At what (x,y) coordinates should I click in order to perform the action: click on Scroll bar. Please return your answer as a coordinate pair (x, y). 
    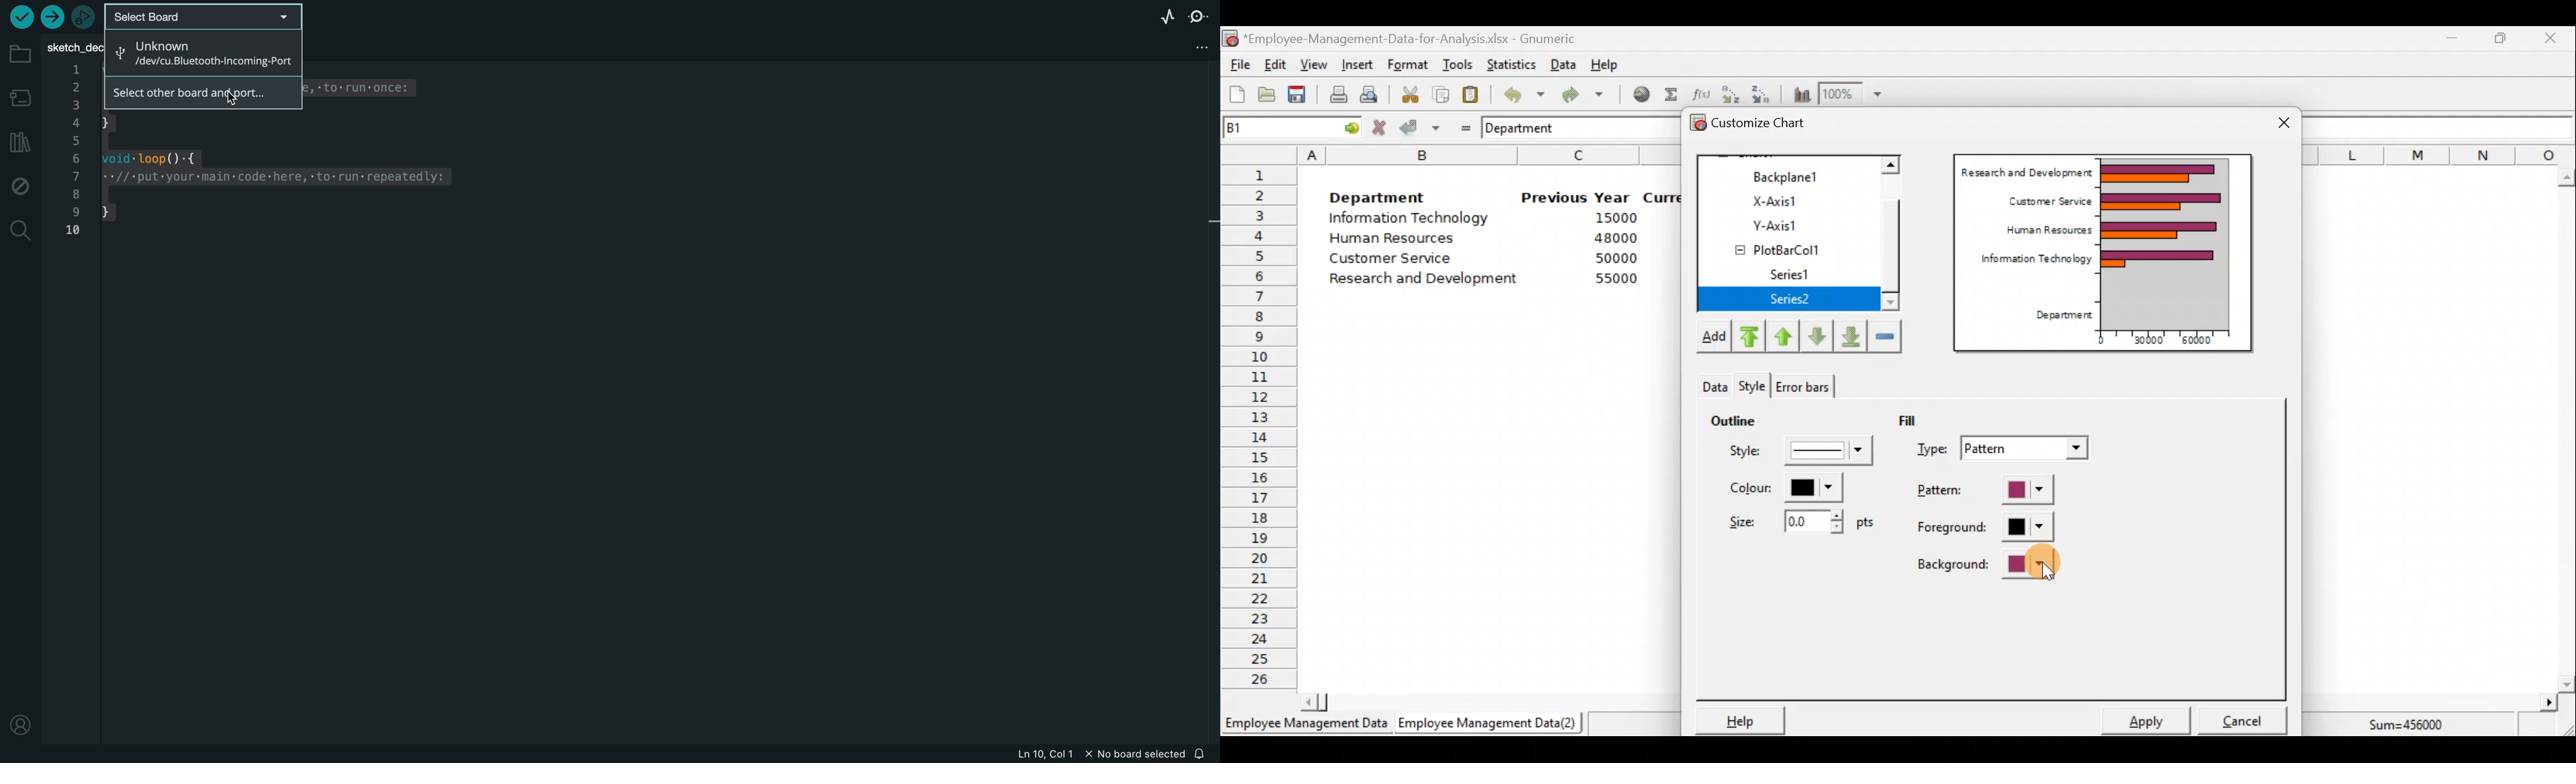
    Looking at the image, I should click on (1898, 235).